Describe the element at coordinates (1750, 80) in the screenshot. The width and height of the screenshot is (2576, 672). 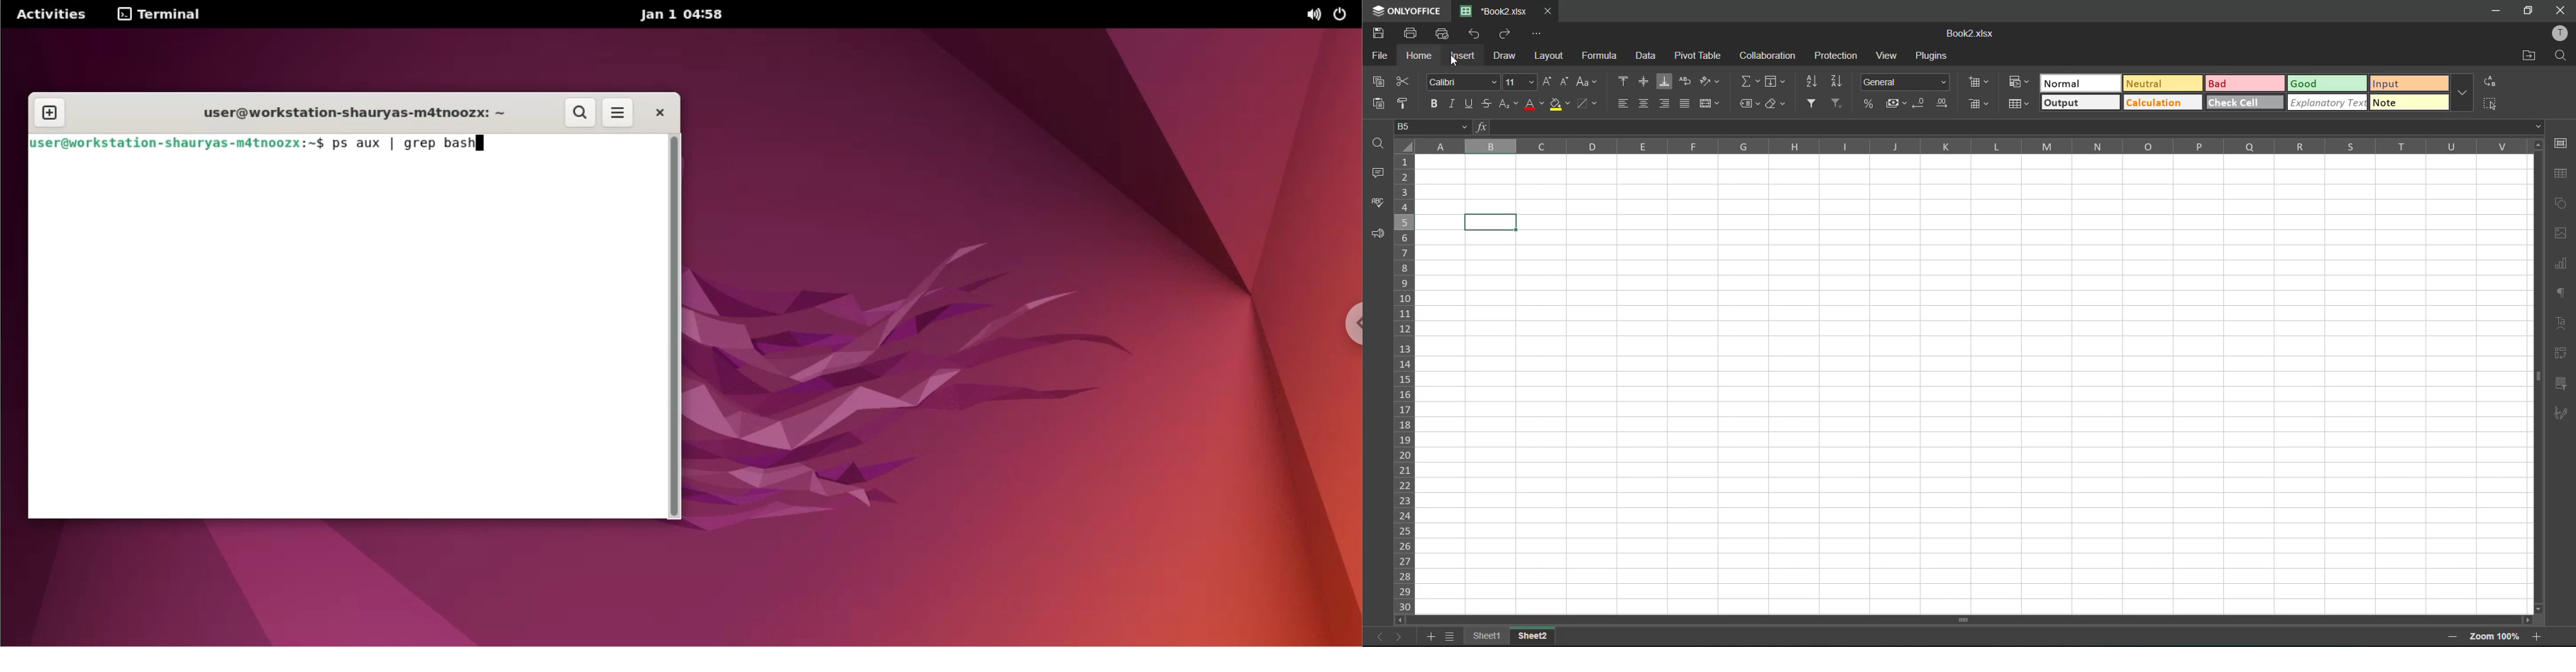
I see `summation ` at that location.